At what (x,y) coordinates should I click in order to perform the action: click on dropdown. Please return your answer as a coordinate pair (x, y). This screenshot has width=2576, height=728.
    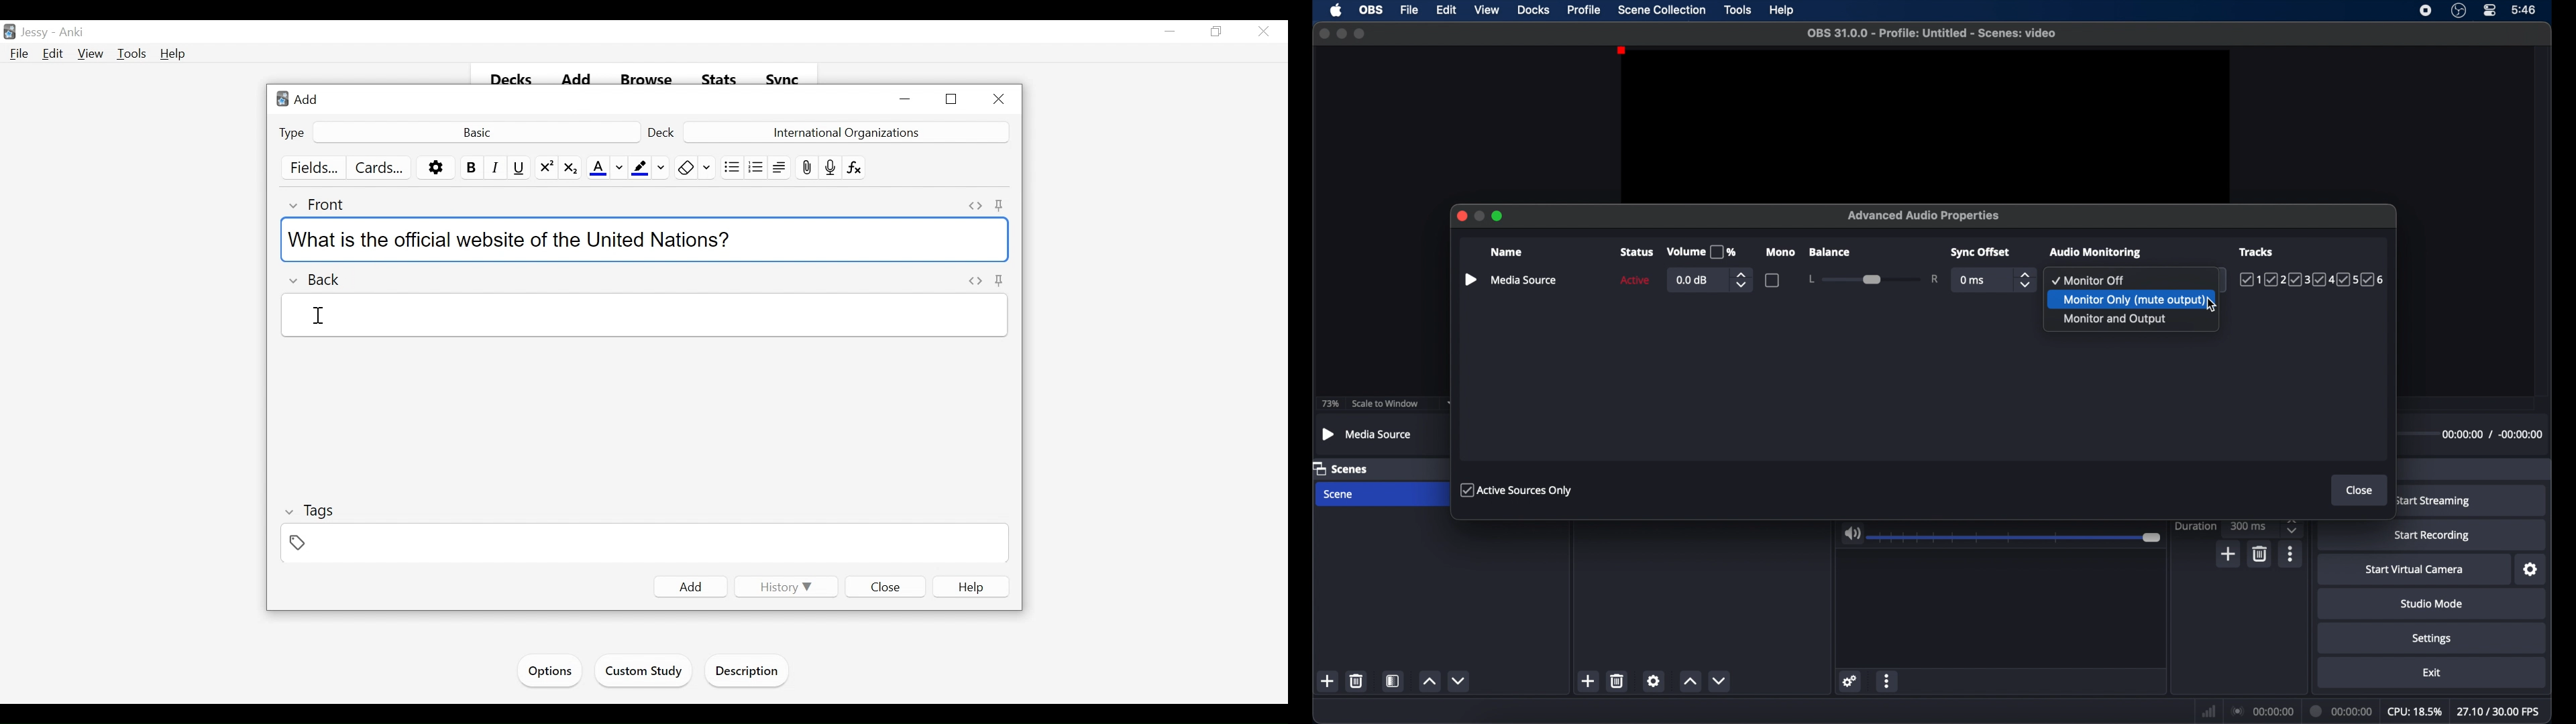
    Looking at the image, I should click on (2216, 280).